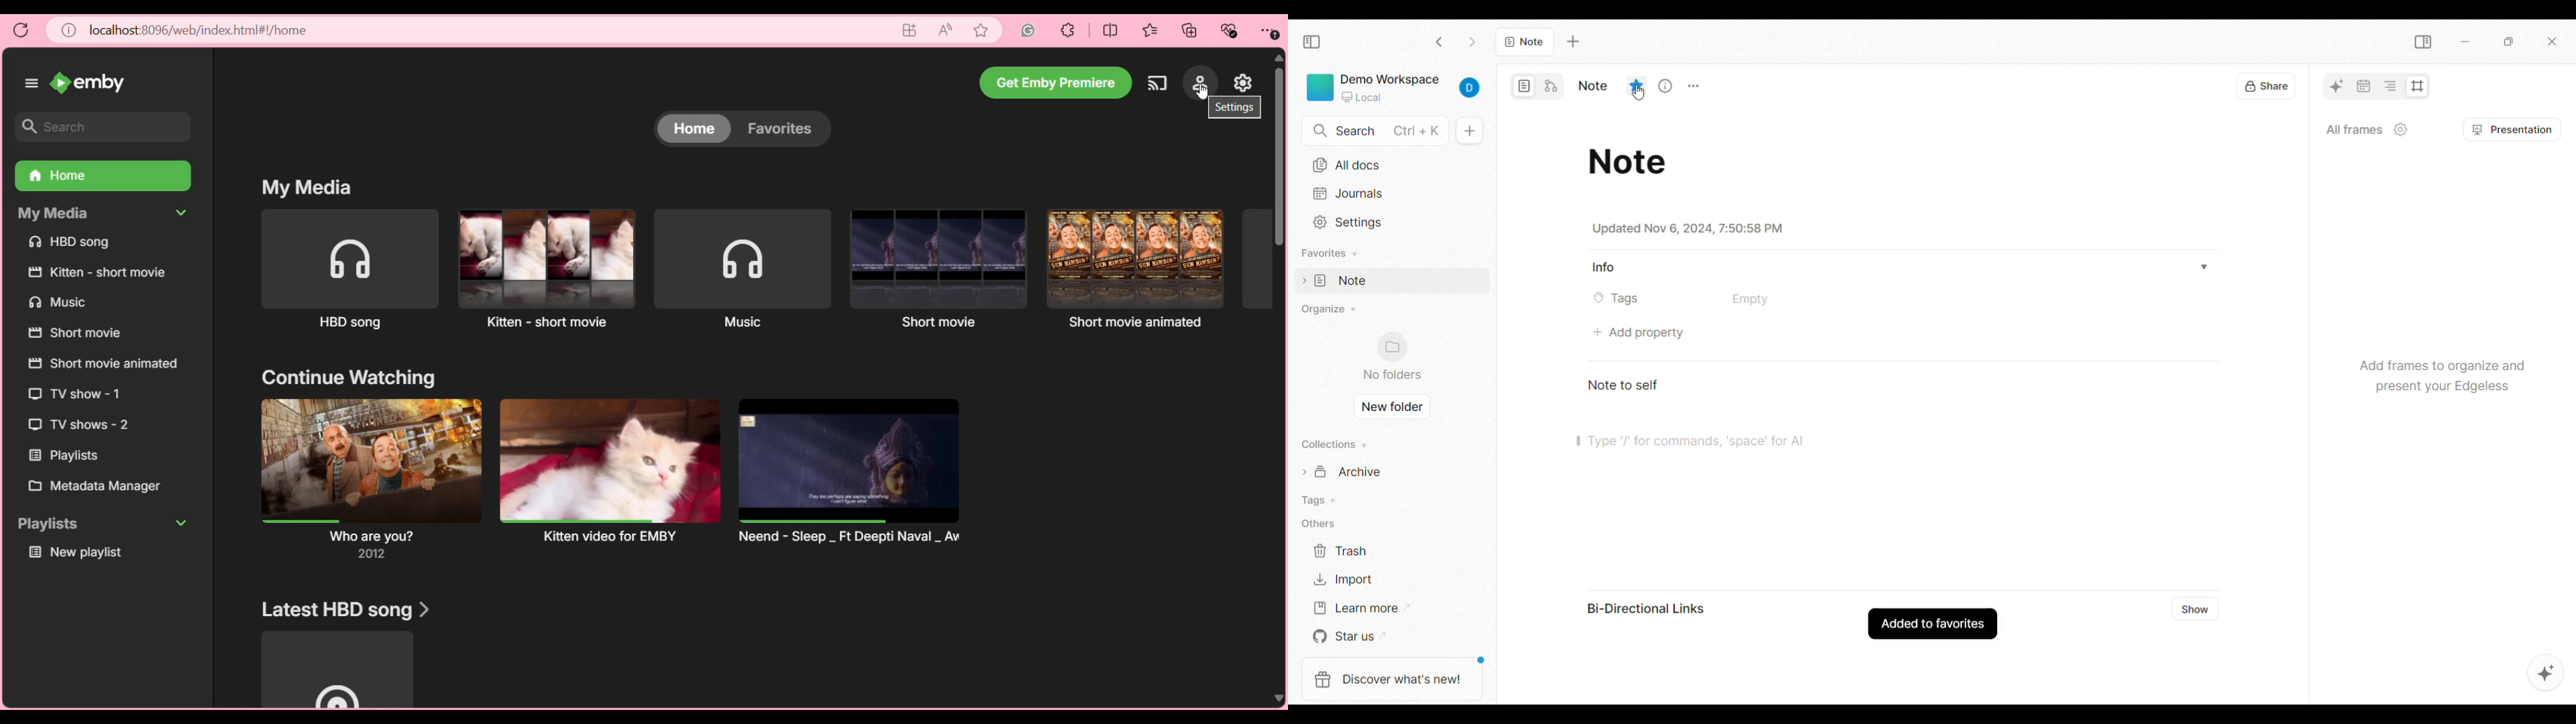  What do you see at coordinates (1137, 269) in the screenshot?
I see `short movie animated` at bounding box center [1137, 269].